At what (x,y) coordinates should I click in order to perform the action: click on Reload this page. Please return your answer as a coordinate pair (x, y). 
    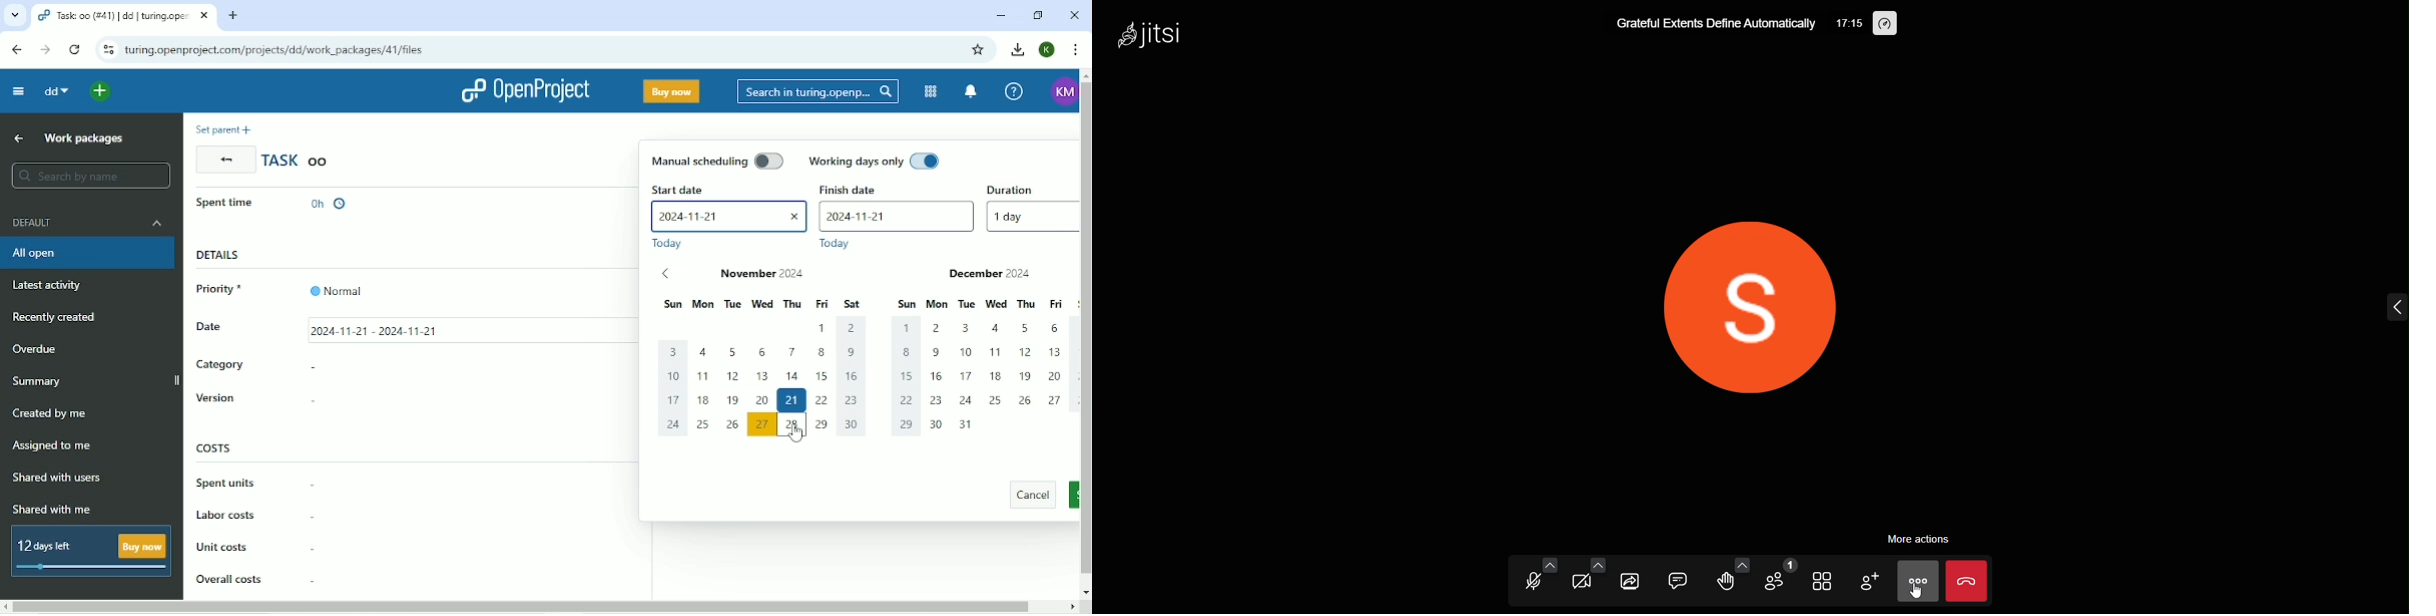
    Looking at the image, I should click on (74, 50).